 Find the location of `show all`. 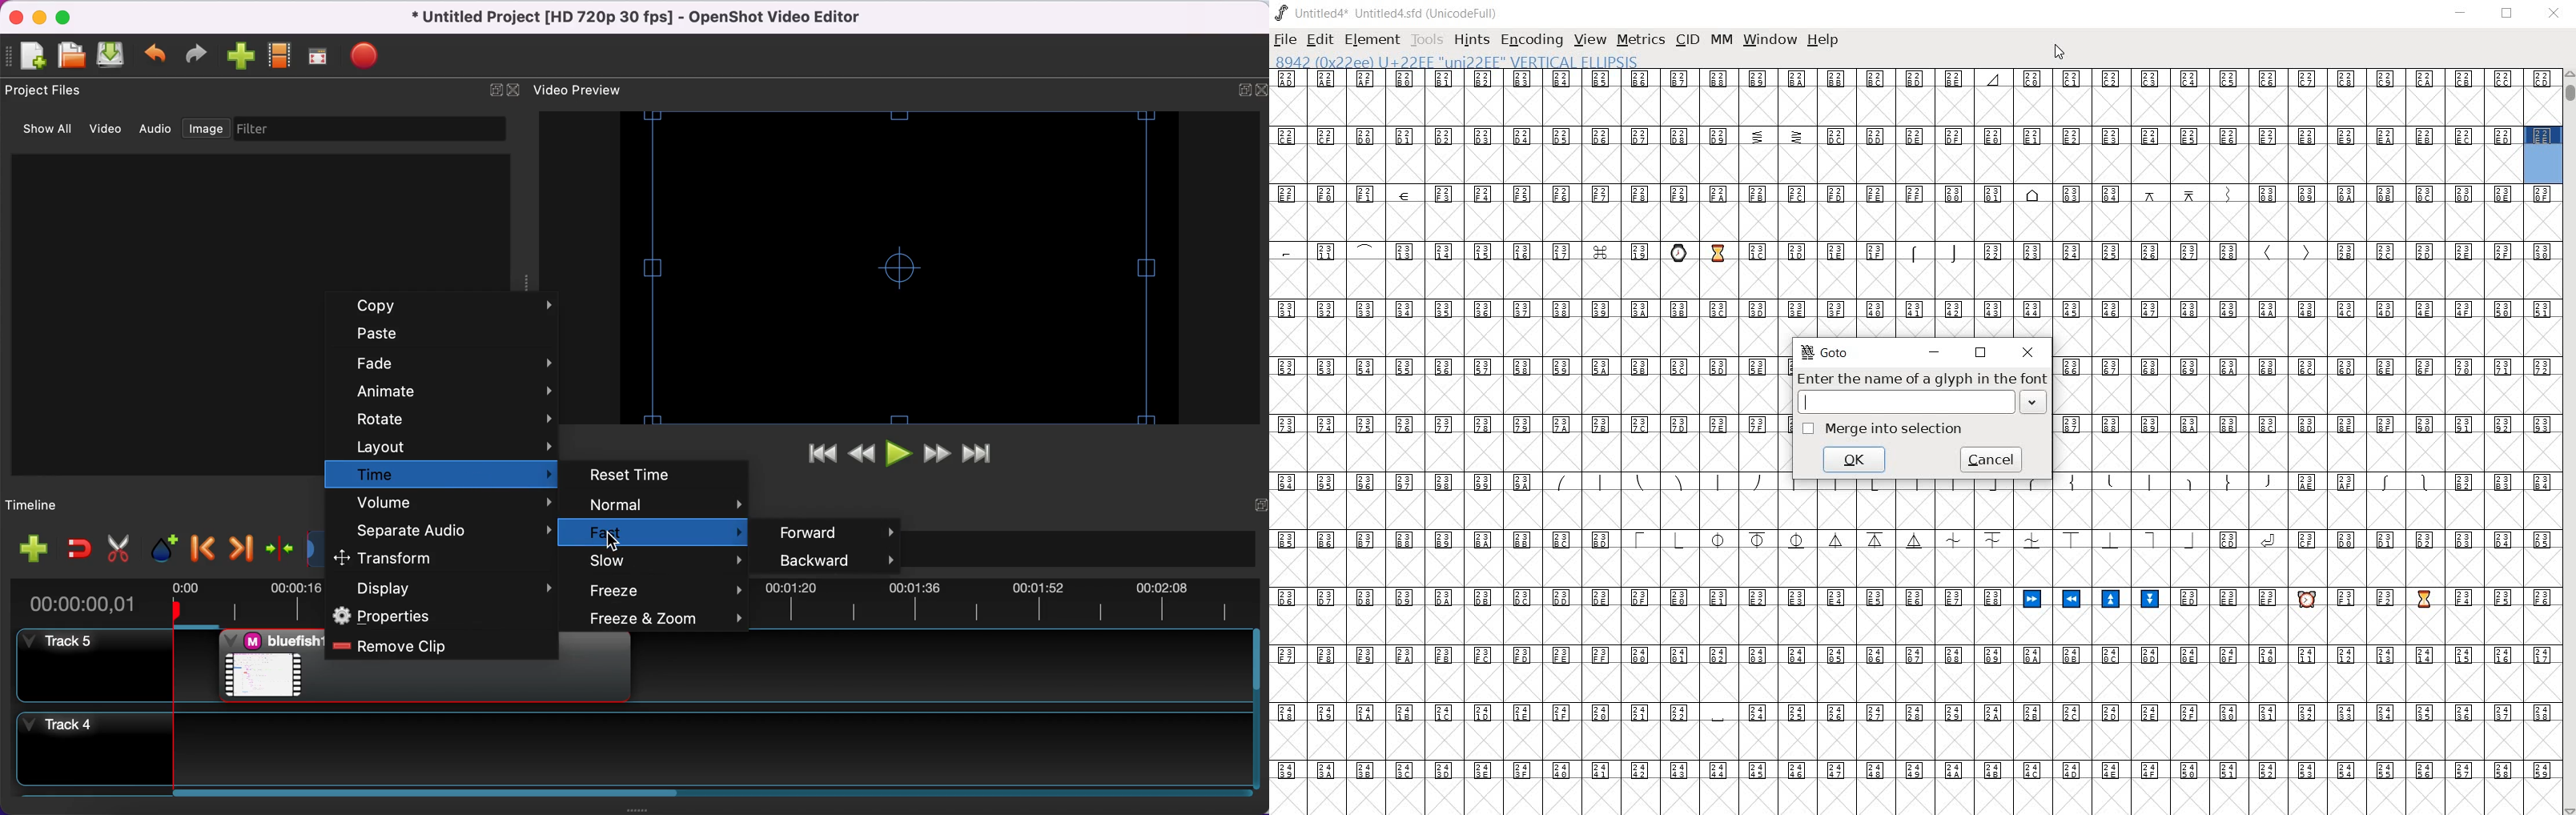

show all is located at coordinates (45, 132).